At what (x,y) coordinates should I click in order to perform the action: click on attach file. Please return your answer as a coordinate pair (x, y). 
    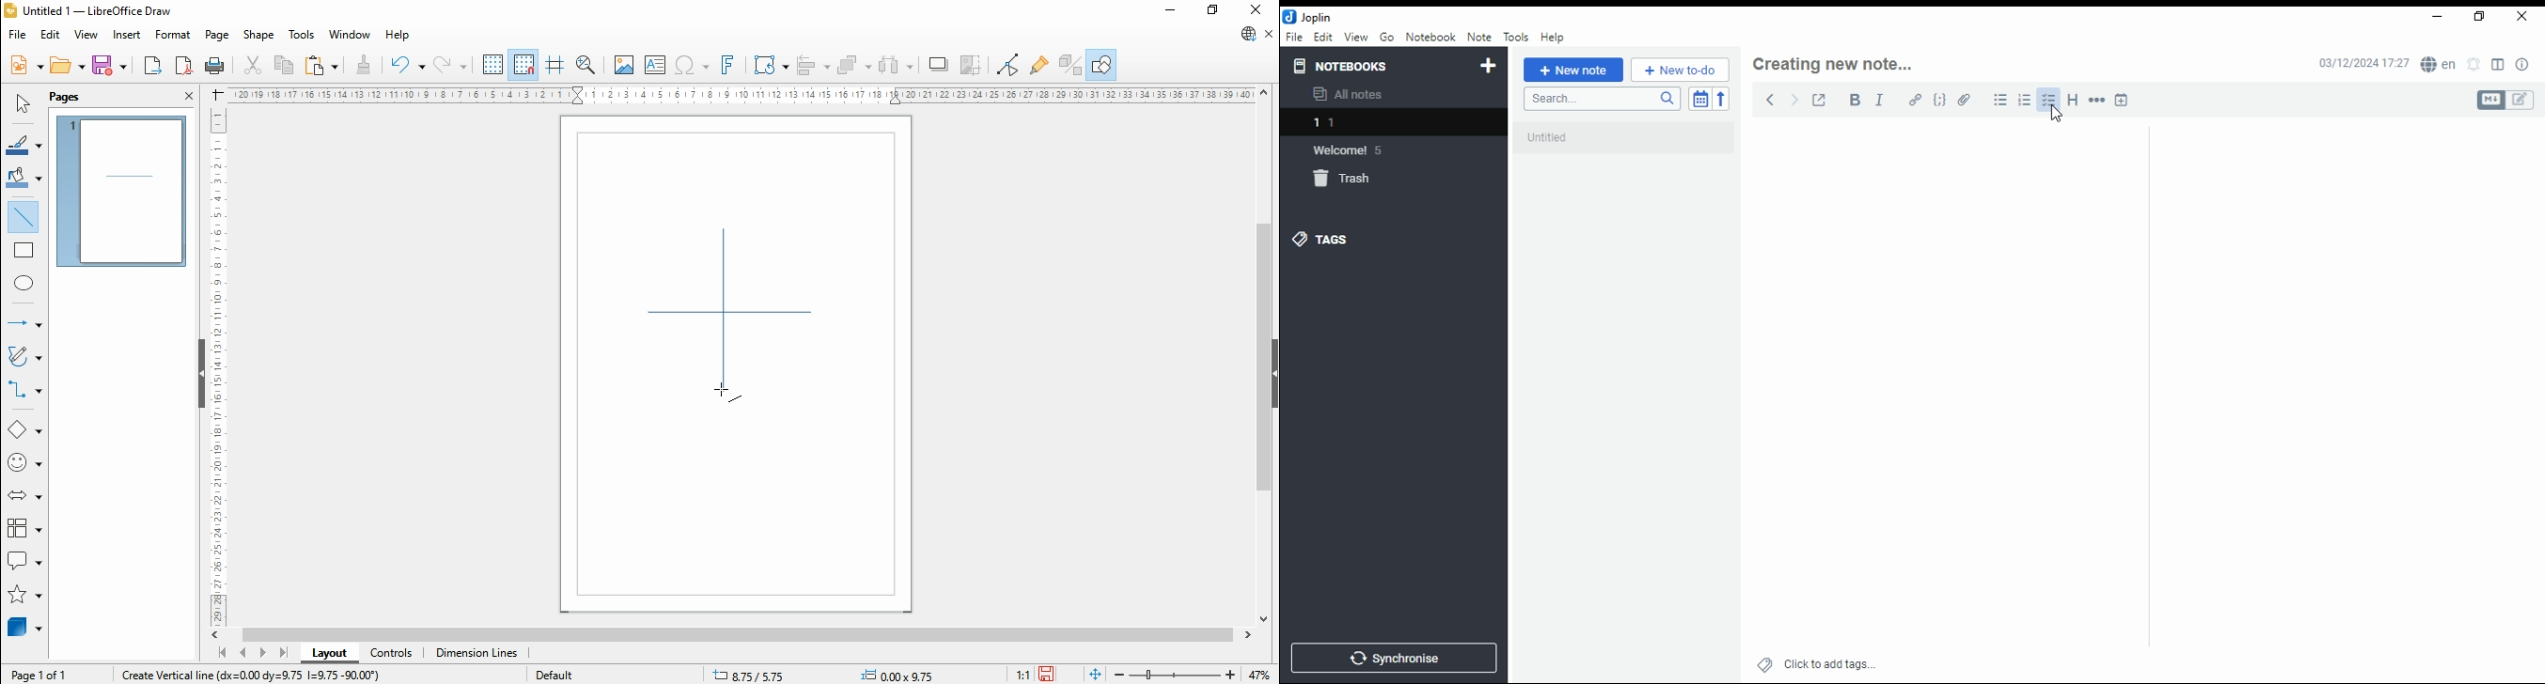
    Looking at the image, I should click on (1963, 101).